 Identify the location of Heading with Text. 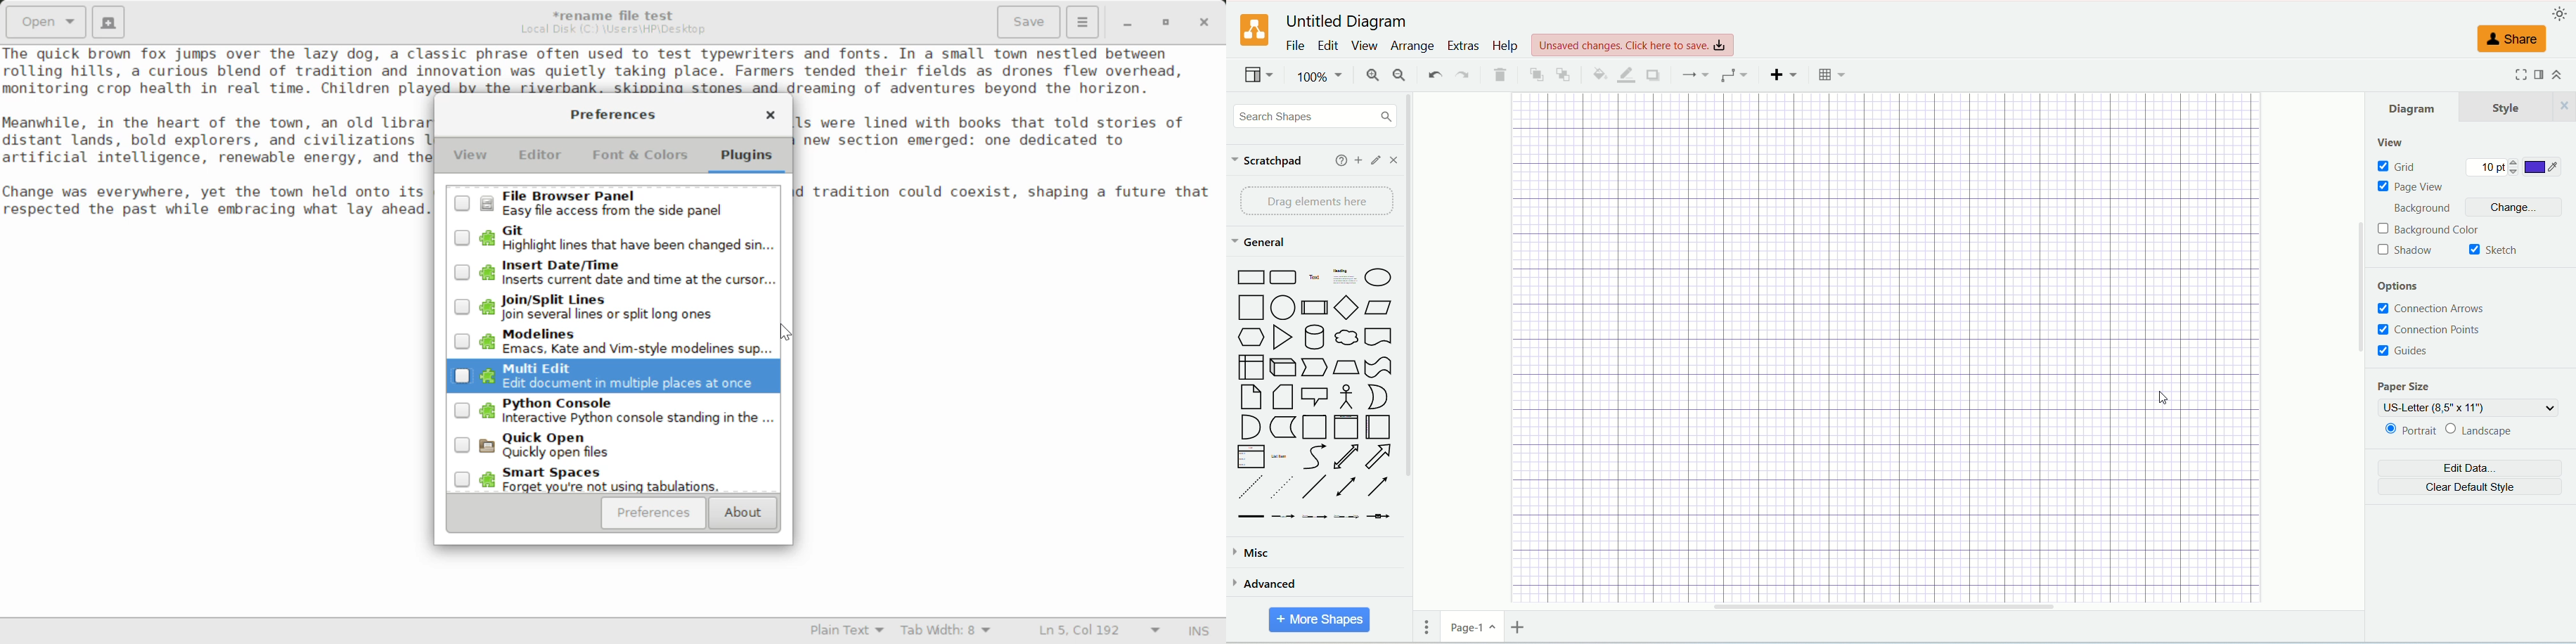
(1346, 278).